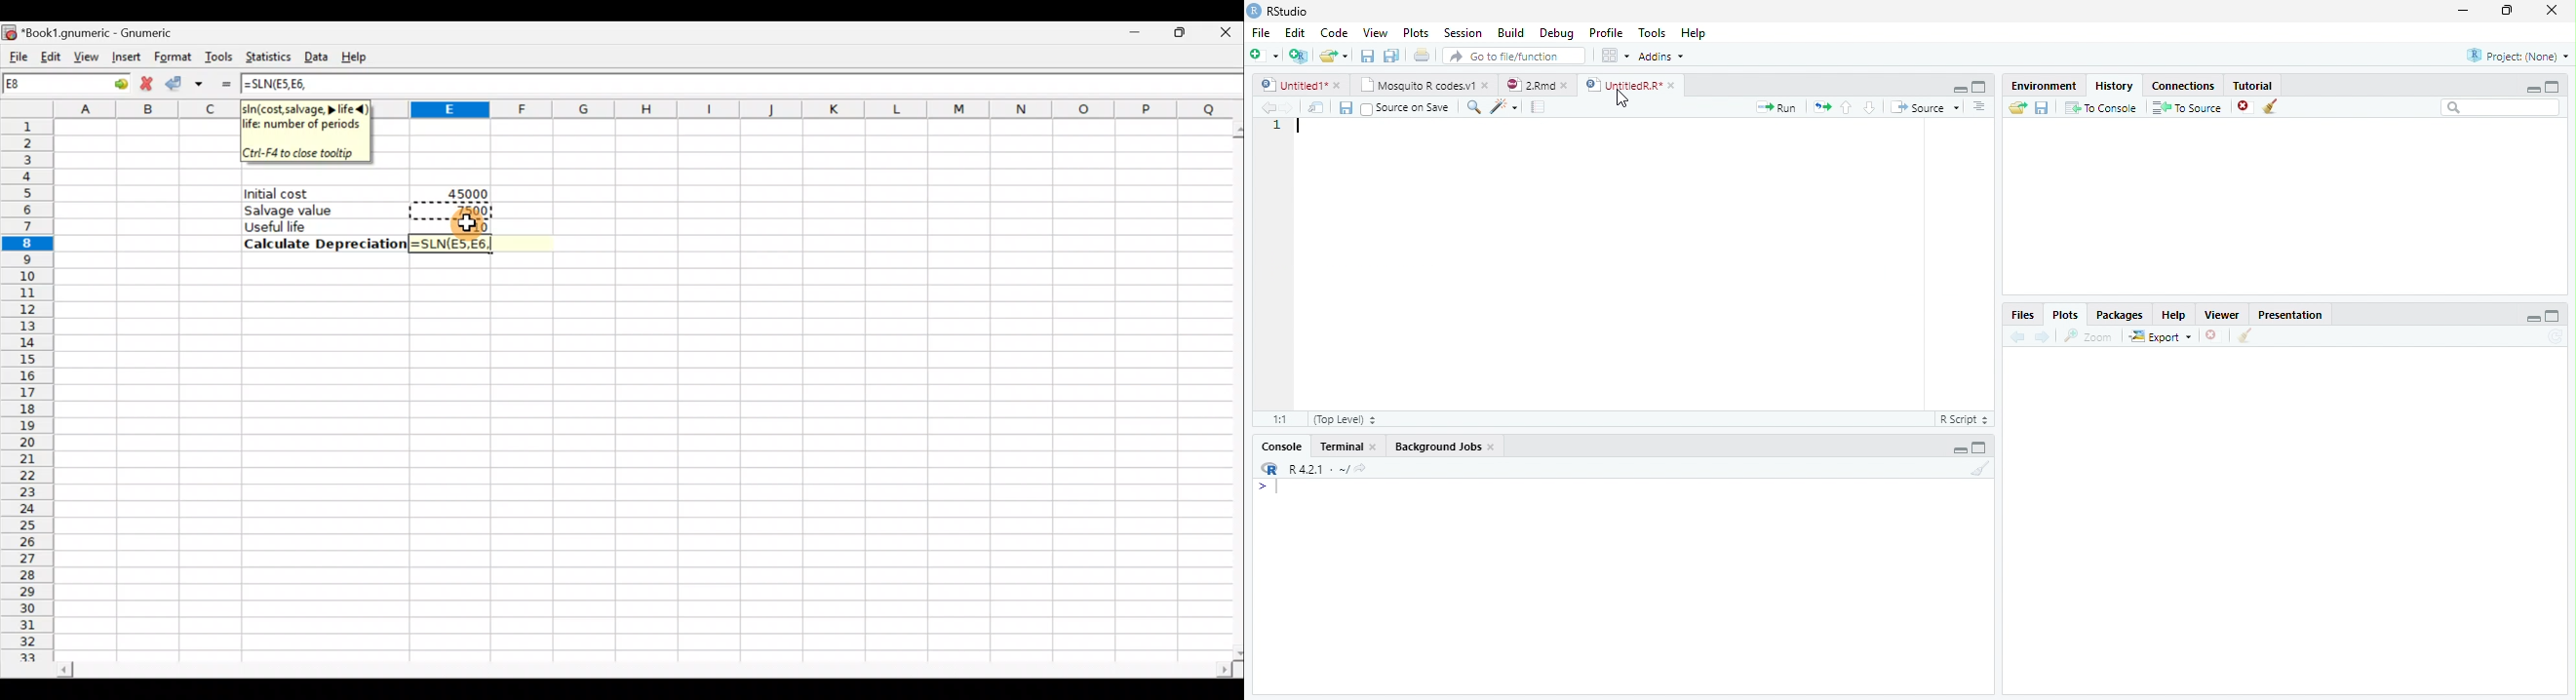 This screenshot has height=700, width=2576. I want to click on close, so click(1492, 447).